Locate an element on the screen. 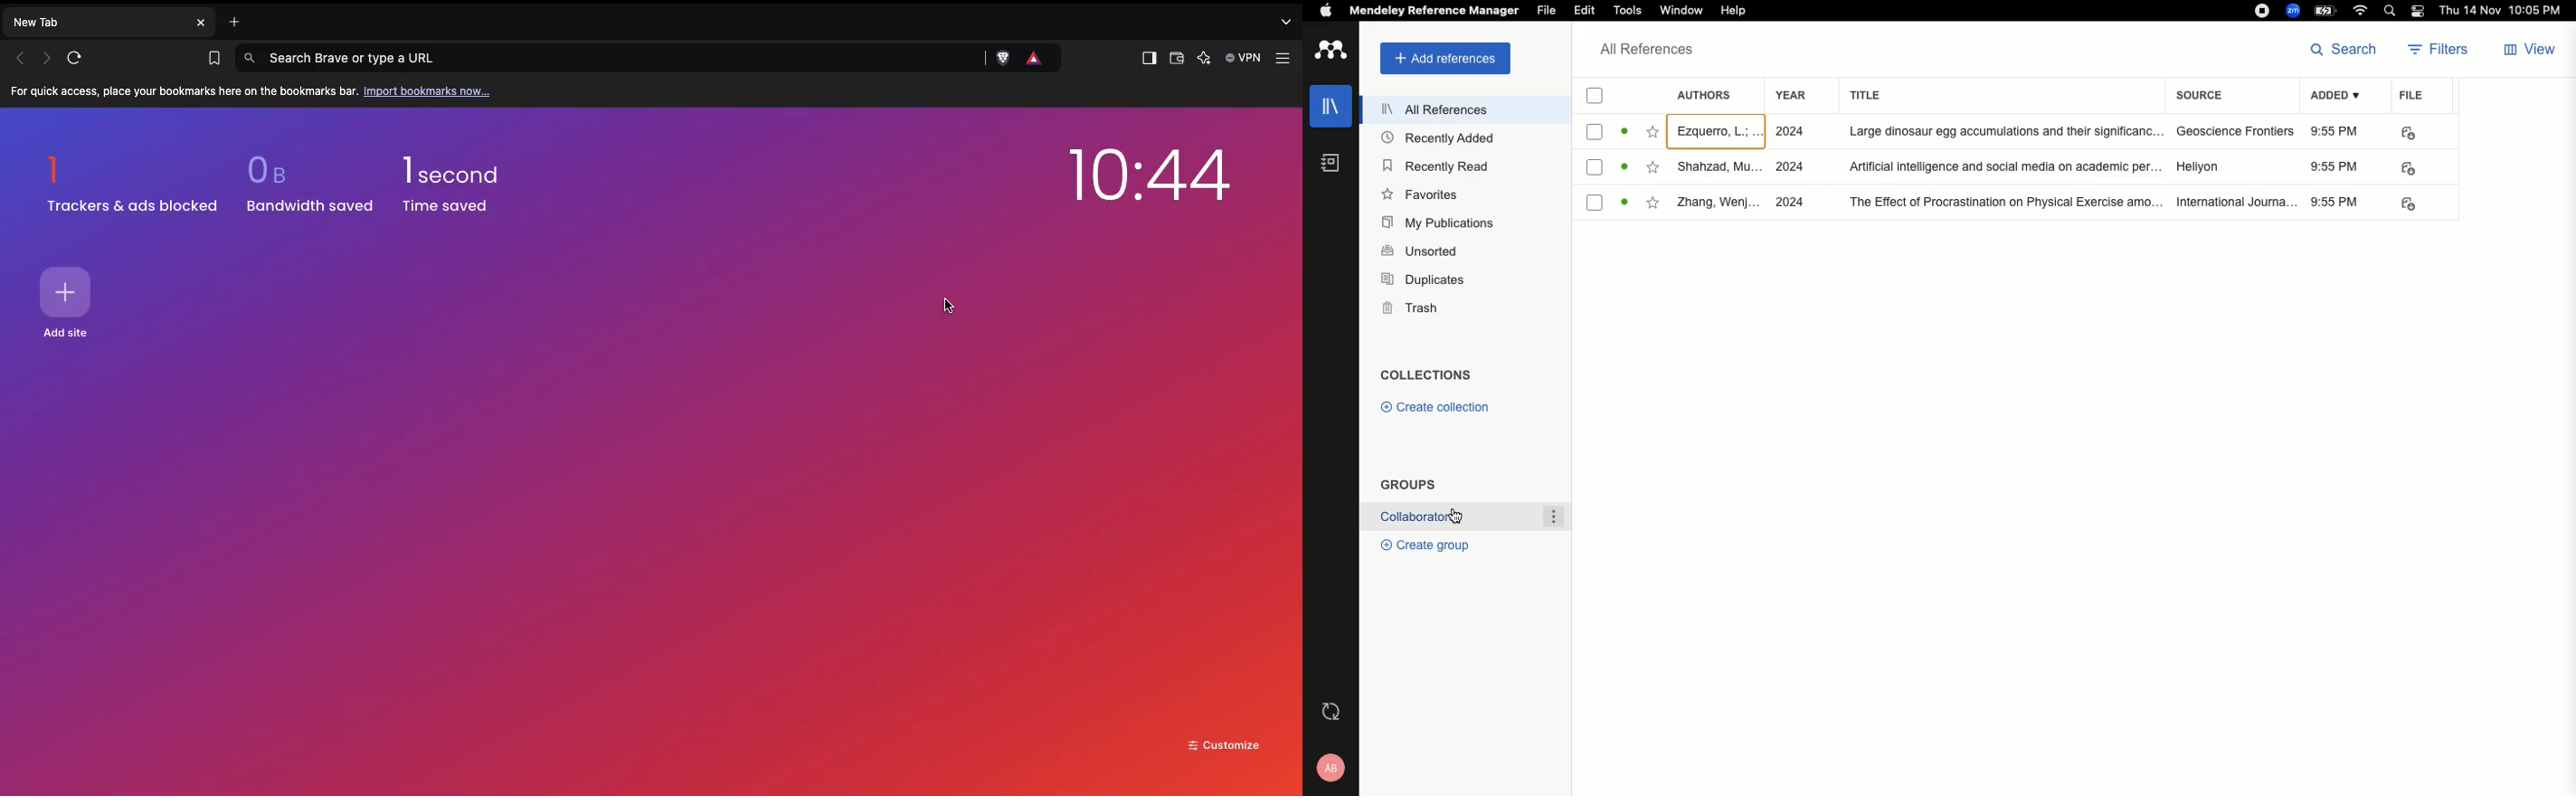  Filters is located at coordinates (2443, 50).